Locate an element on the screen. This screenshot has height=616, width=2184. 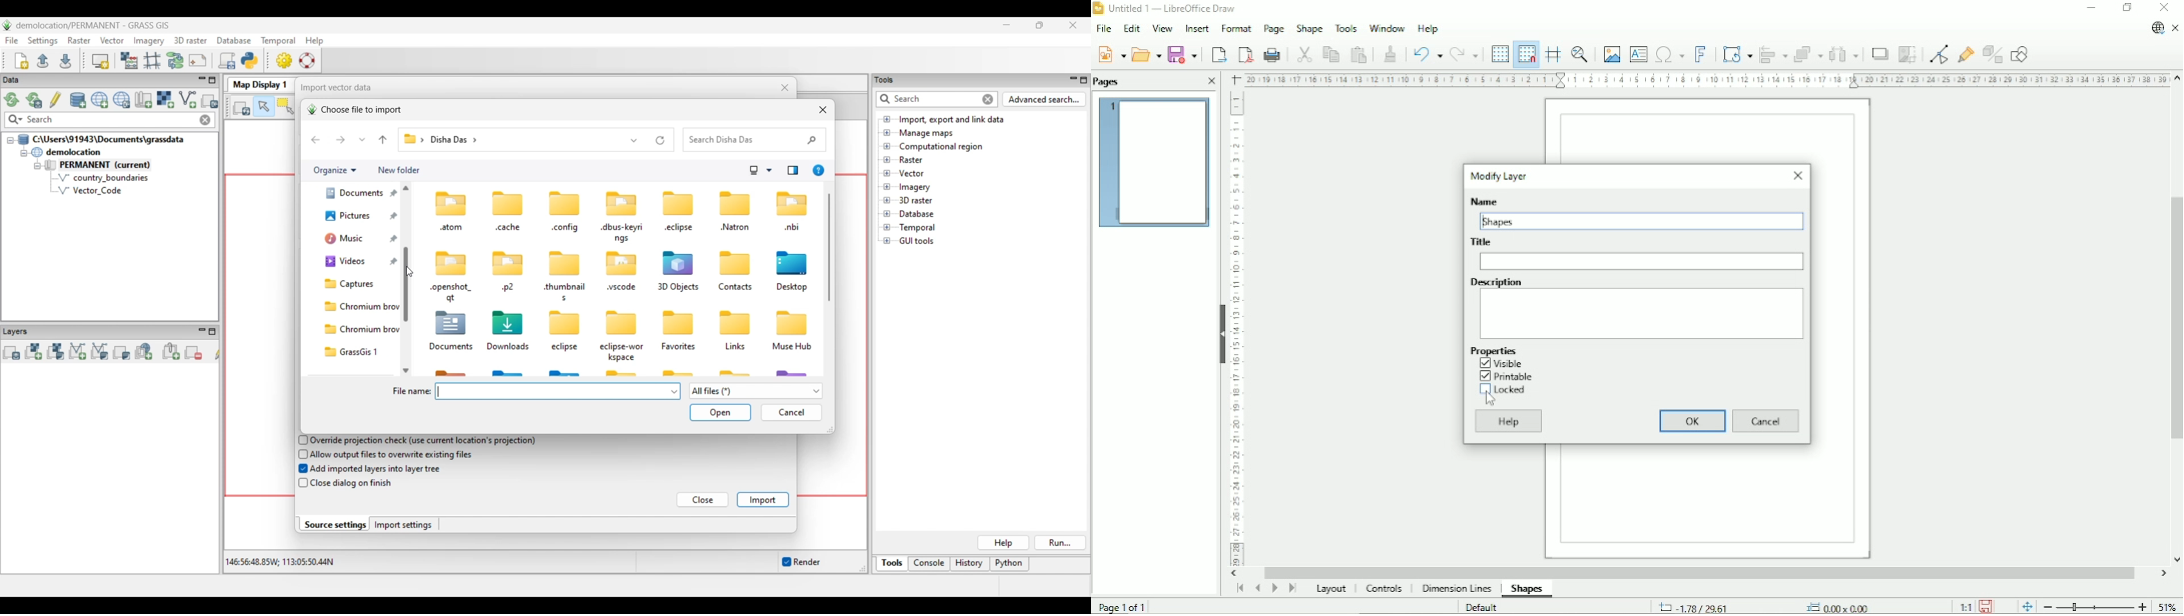
New is located at coordinates (1113, 54).